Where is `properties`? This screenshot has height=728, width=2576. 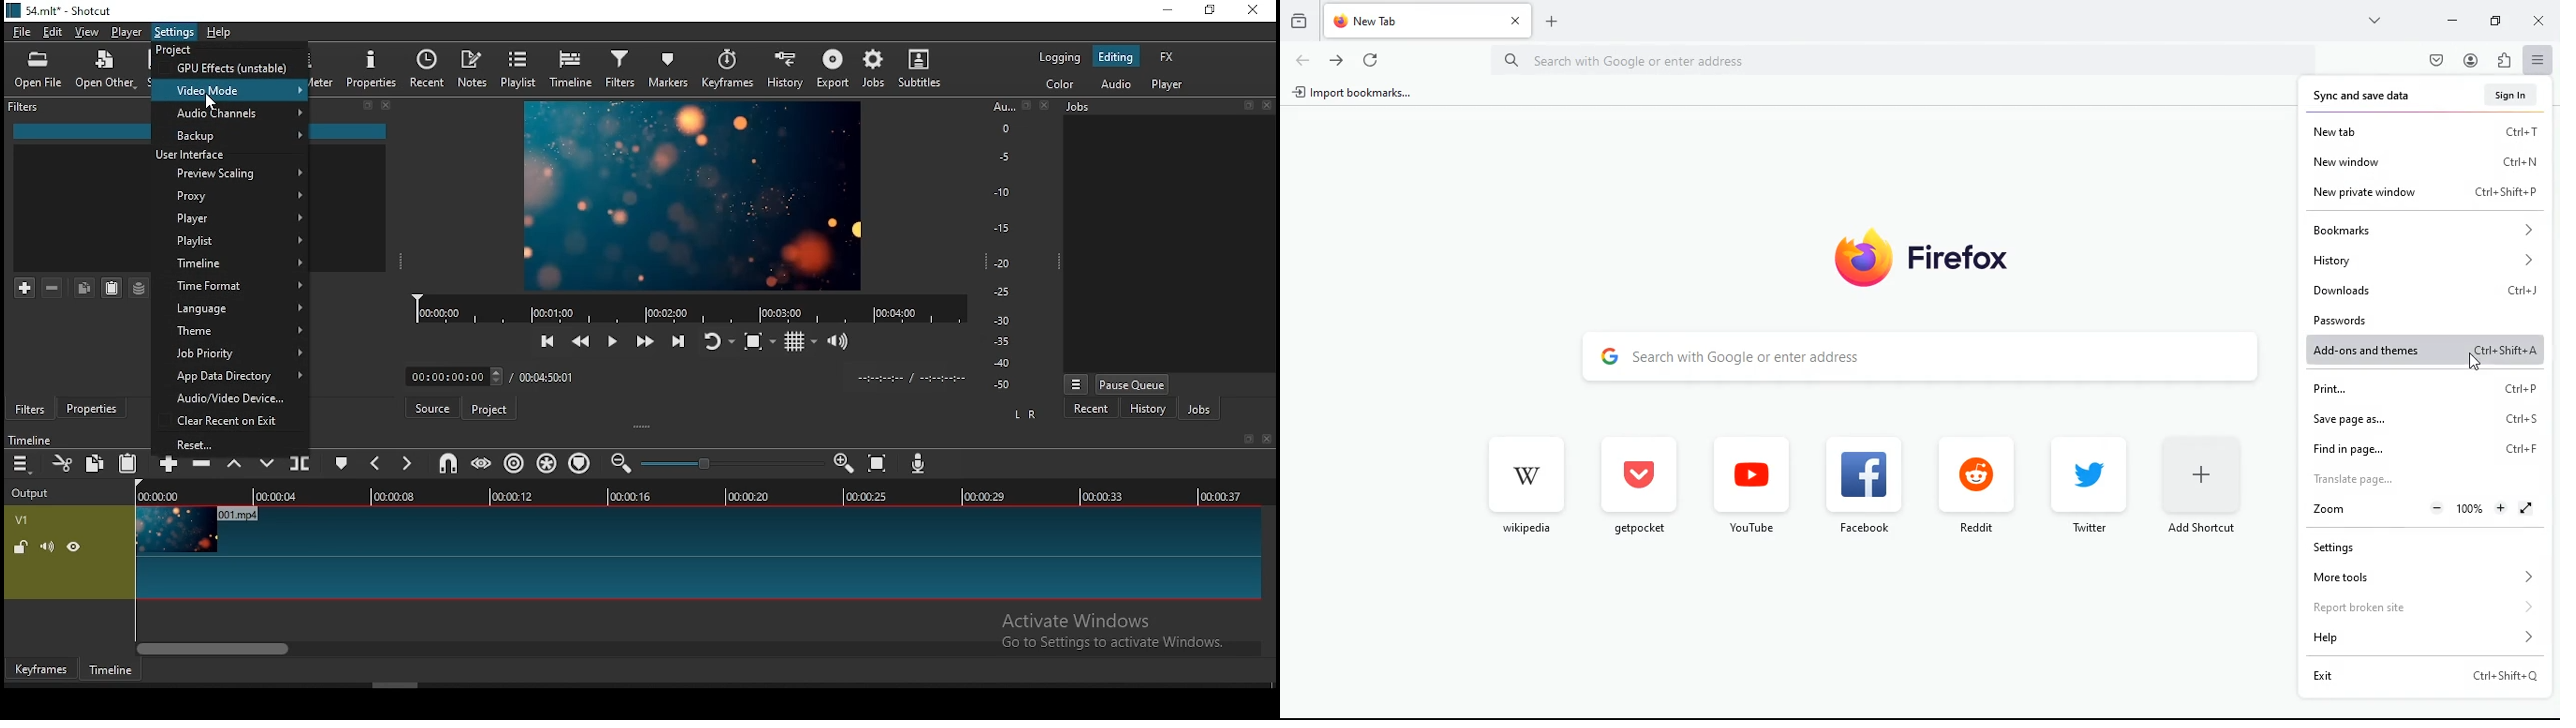 properties is located at coordinates (373, 68).